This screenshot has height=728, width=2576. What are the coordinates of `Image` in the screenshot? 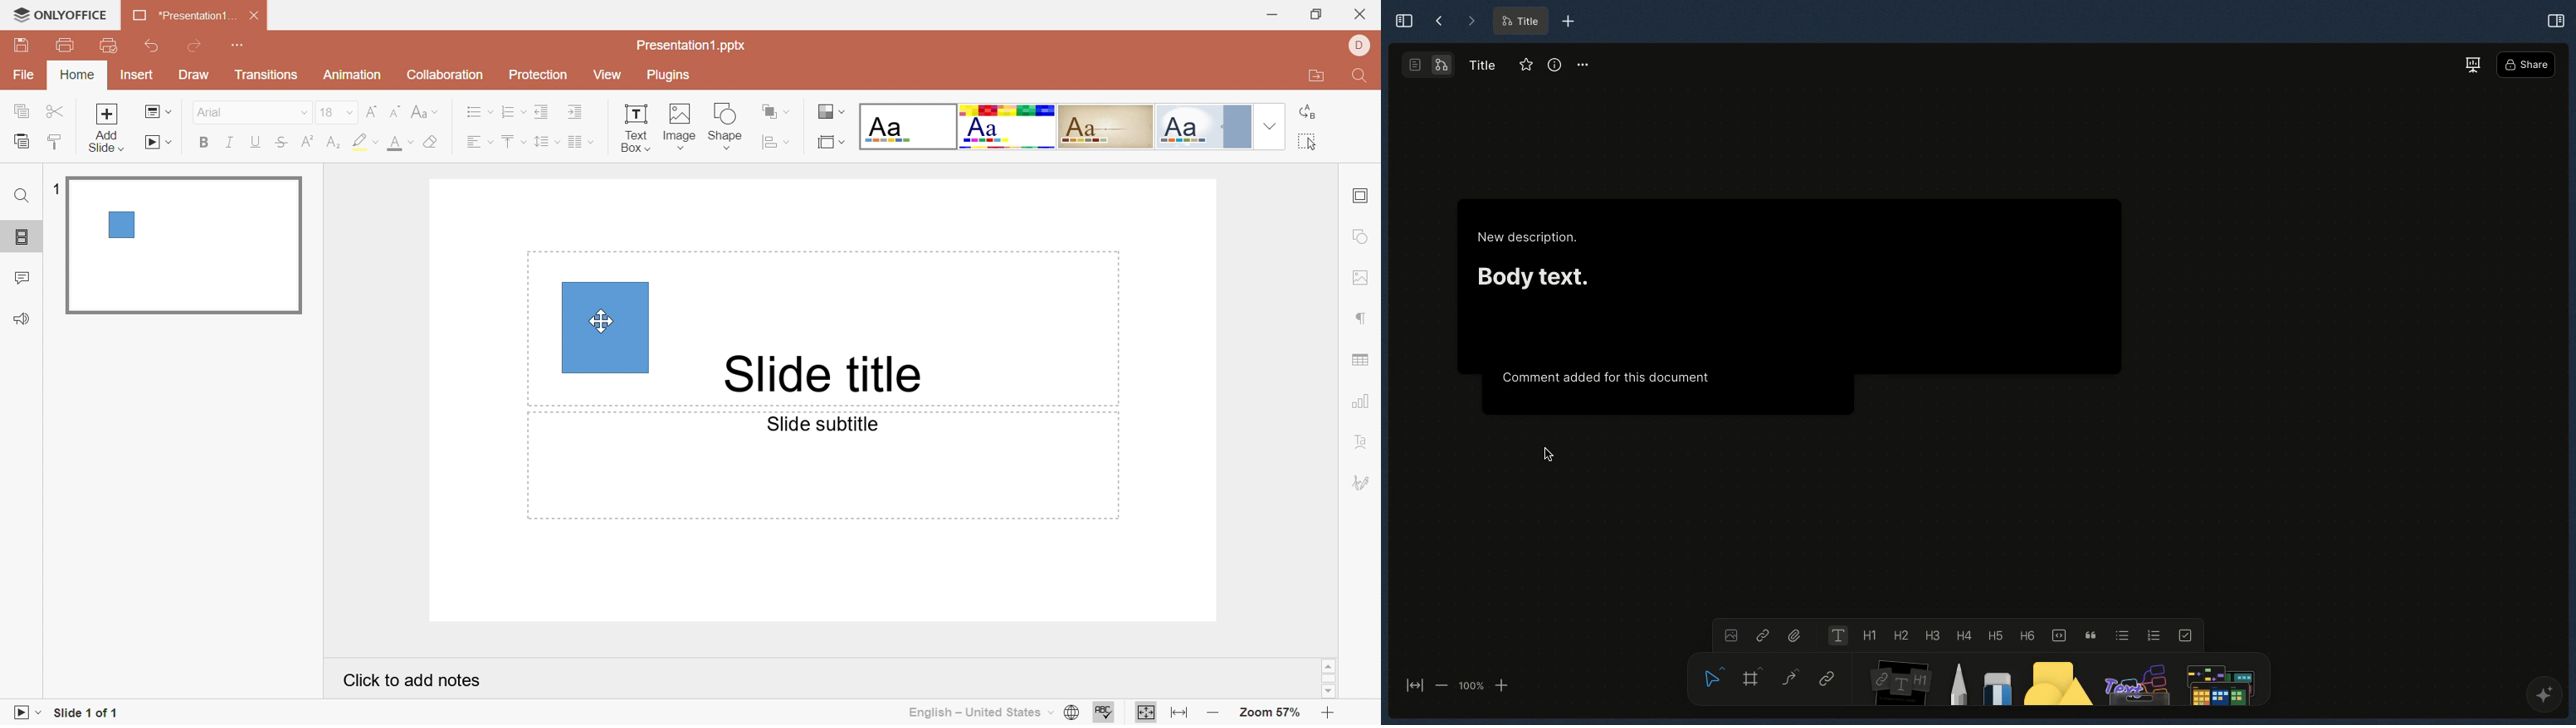 It's located at (1729, 634).